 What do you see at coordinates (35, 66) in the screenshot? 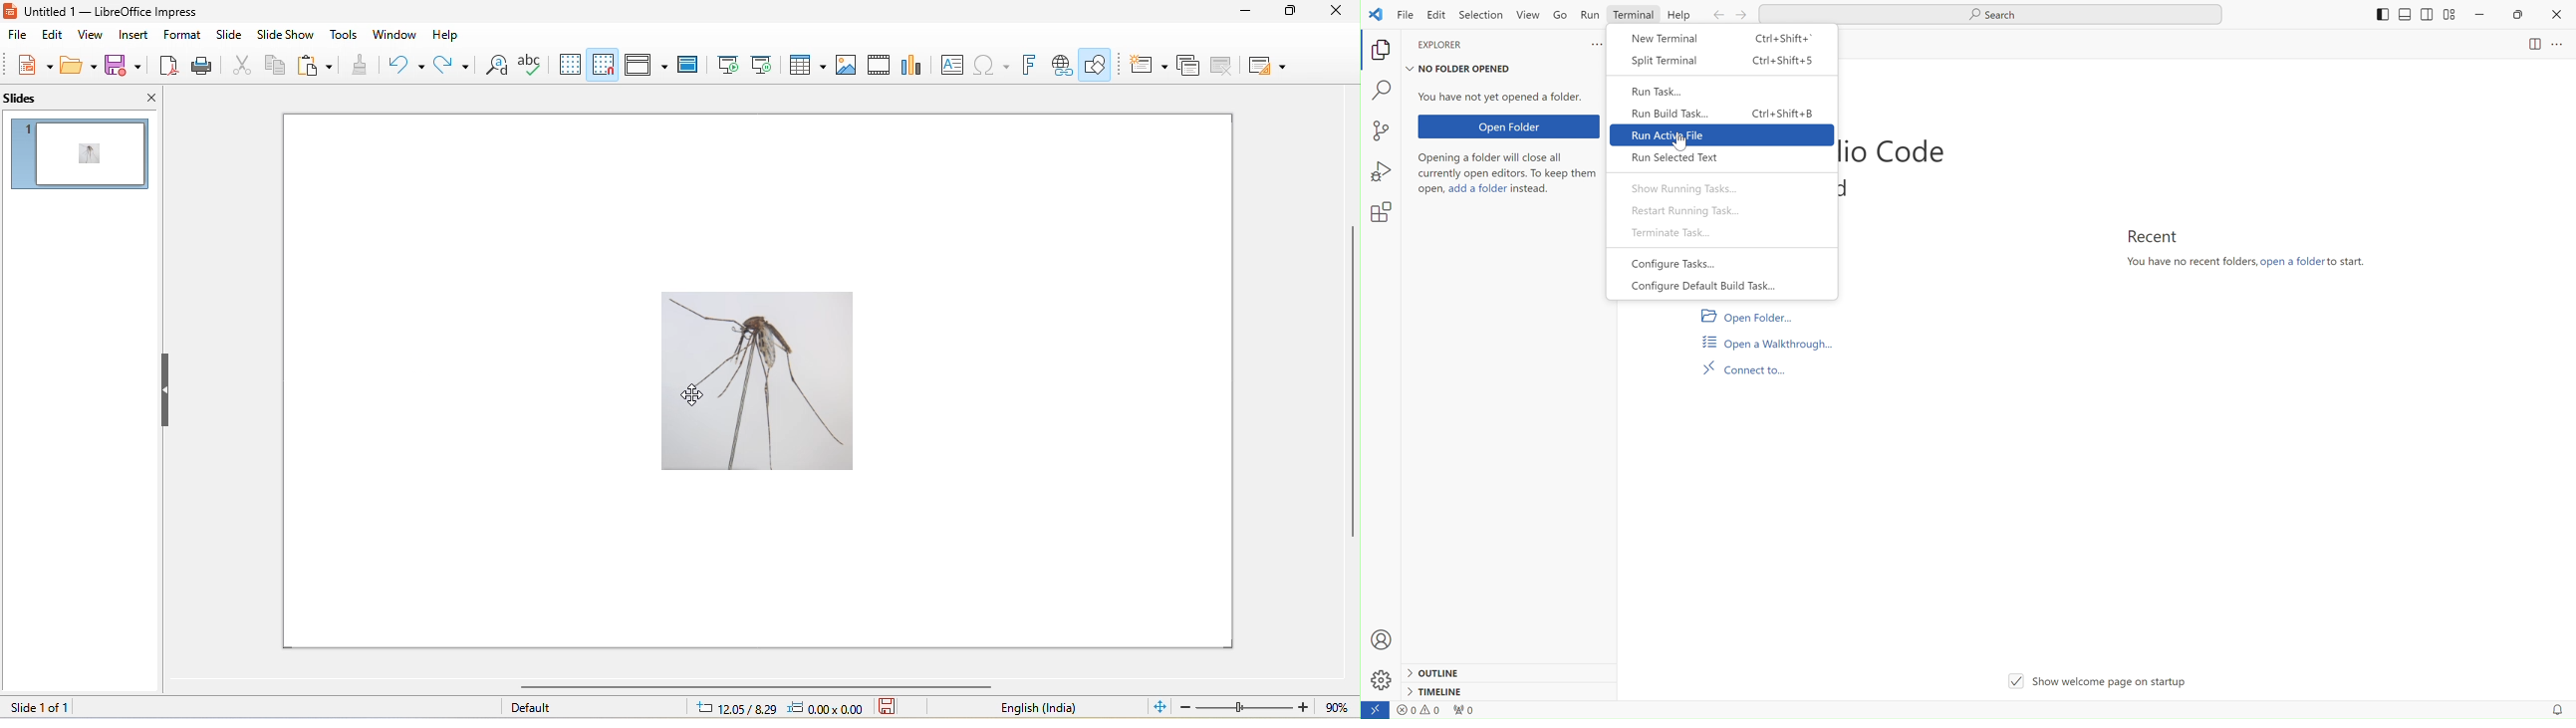
I see `new` at bounding box center [35, 66].